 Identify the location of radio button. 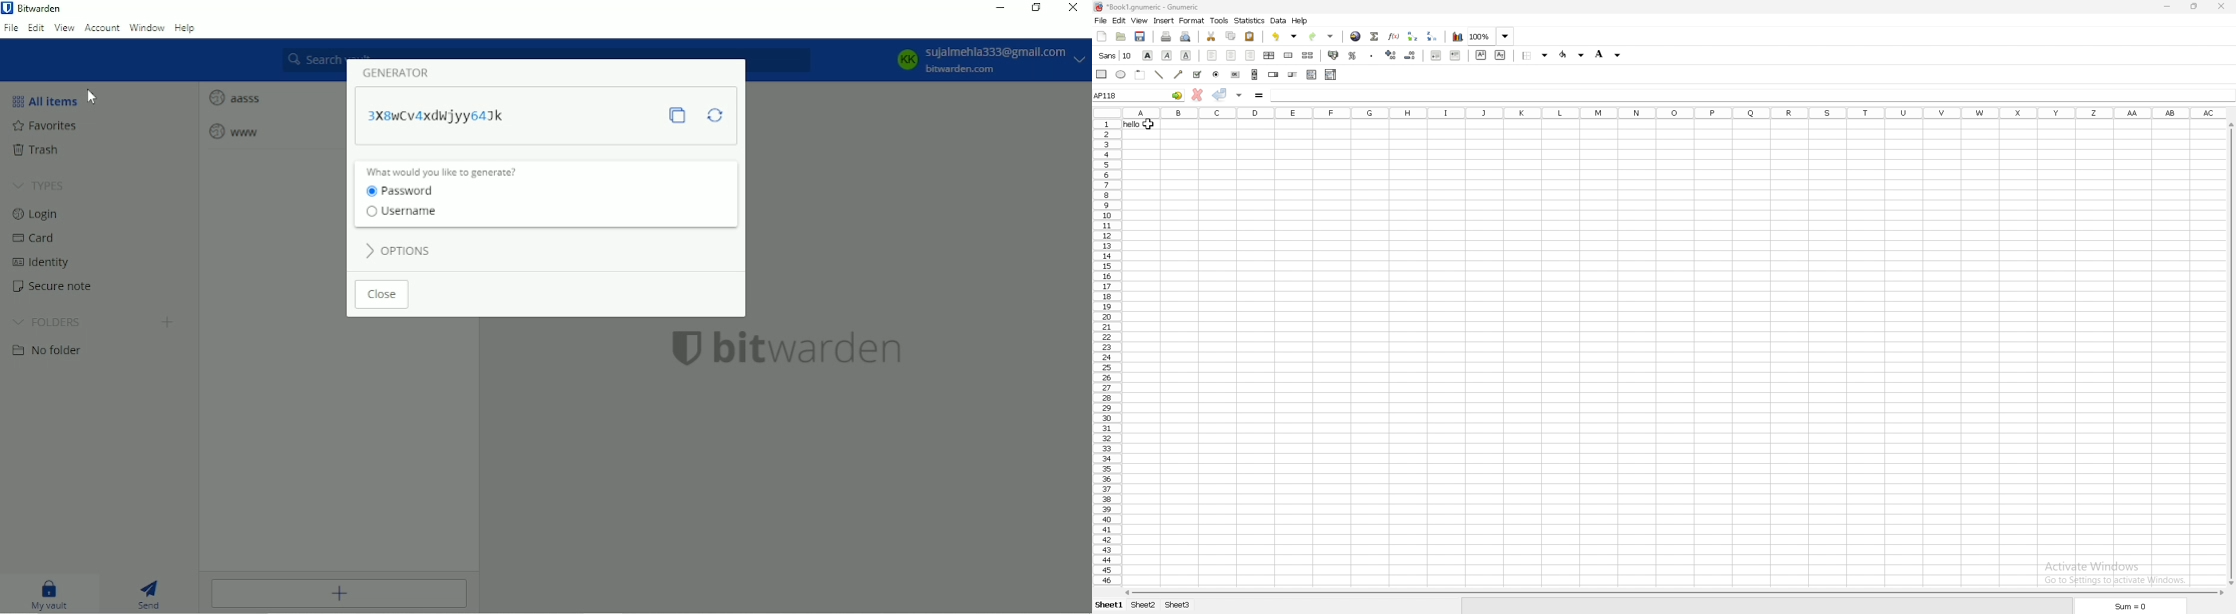
(1216, 75).